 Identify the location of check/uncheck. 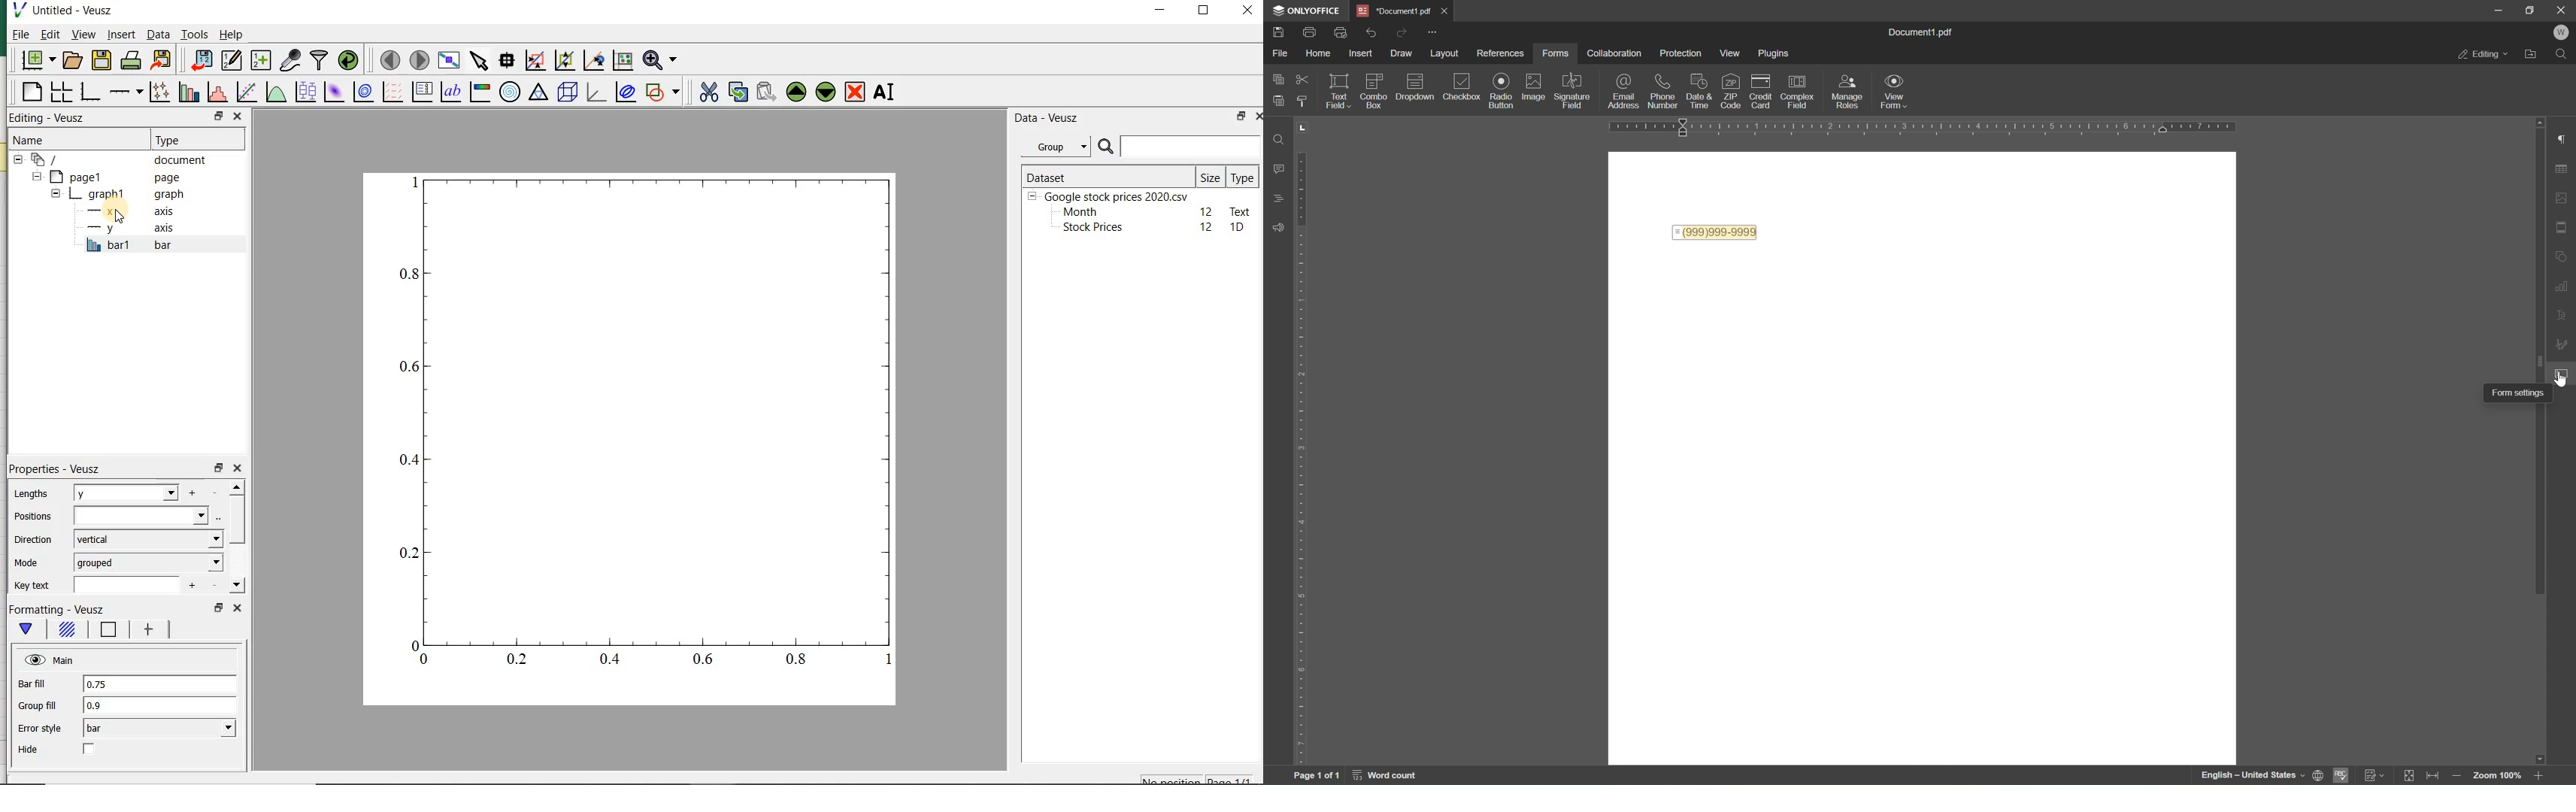
(89, 749).